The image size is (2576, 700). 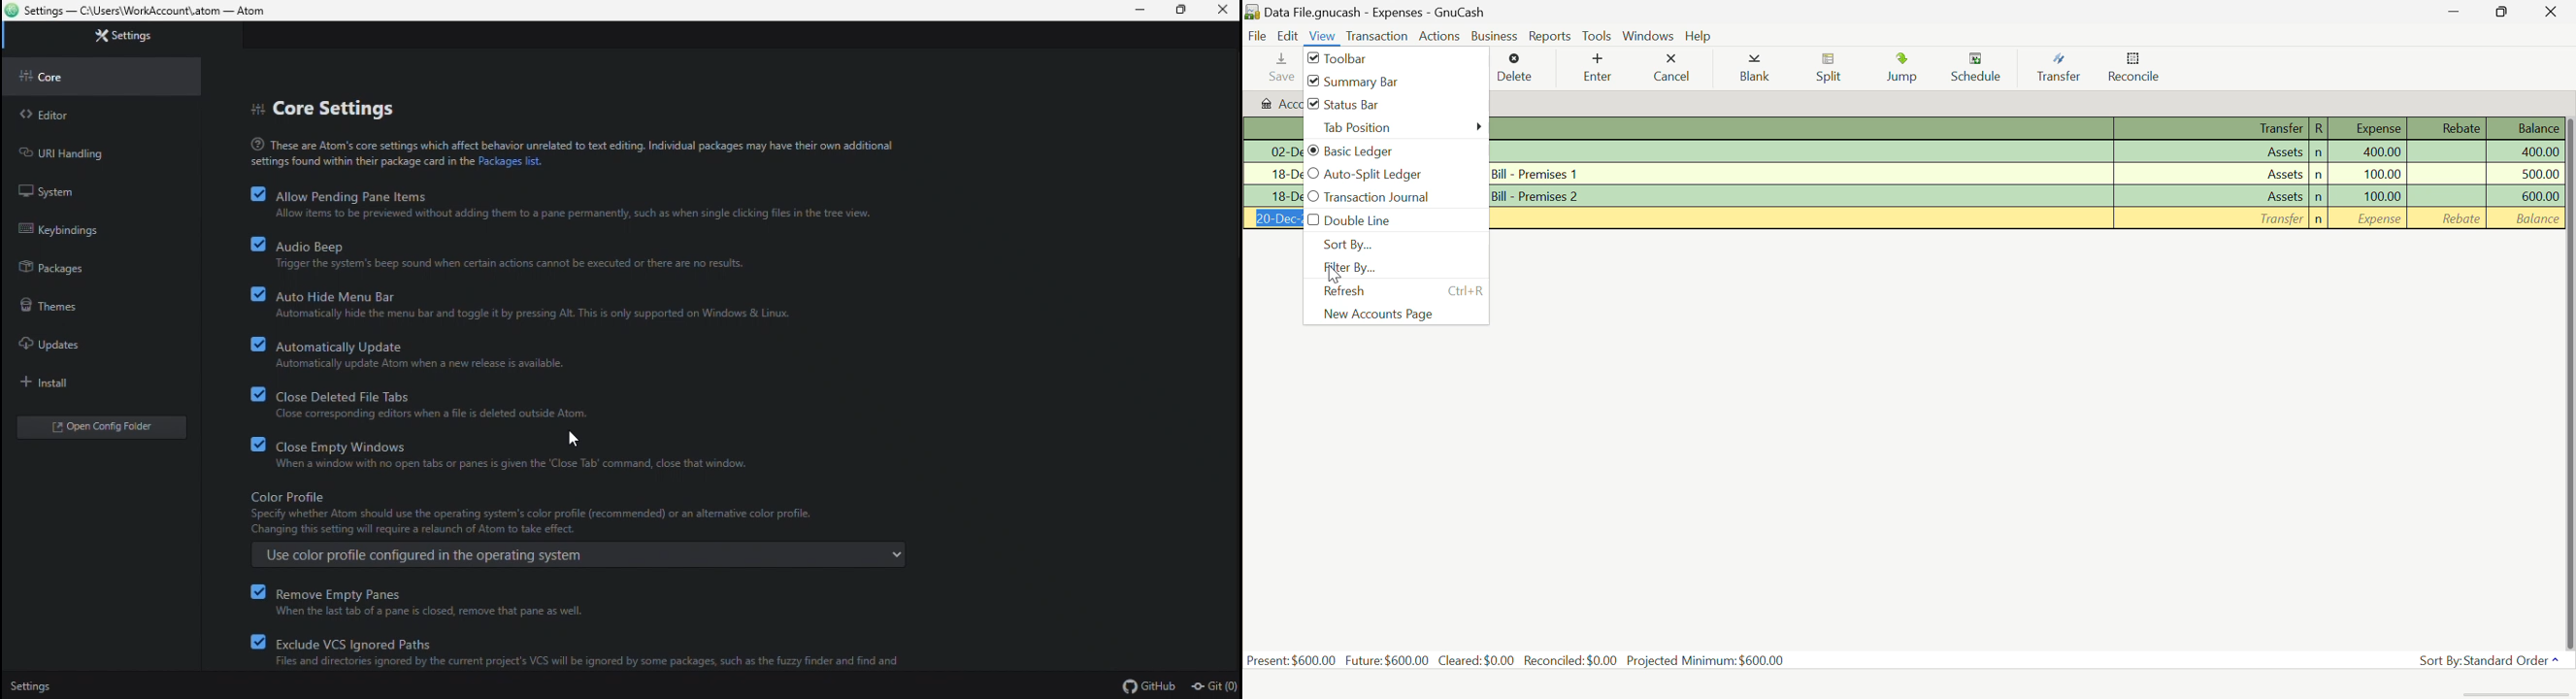 What do you see at coordinates (1395, 58) in the screenshot?
I see `Toolbar` at bounding box center [1395, 58].